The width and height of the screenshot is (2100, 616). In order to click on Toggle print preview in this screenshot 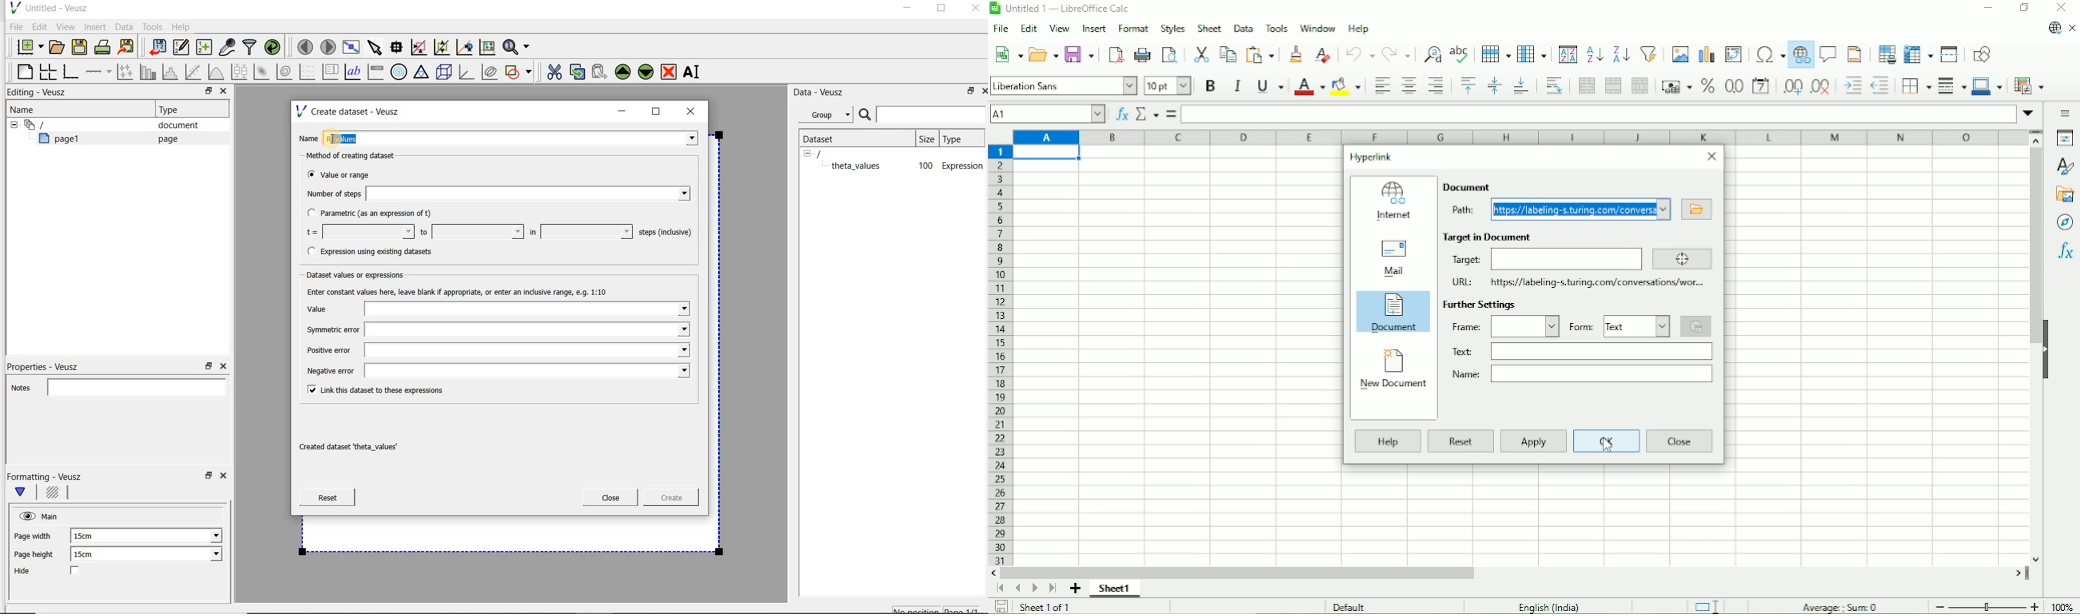, I will do `click(1171, 54)`.